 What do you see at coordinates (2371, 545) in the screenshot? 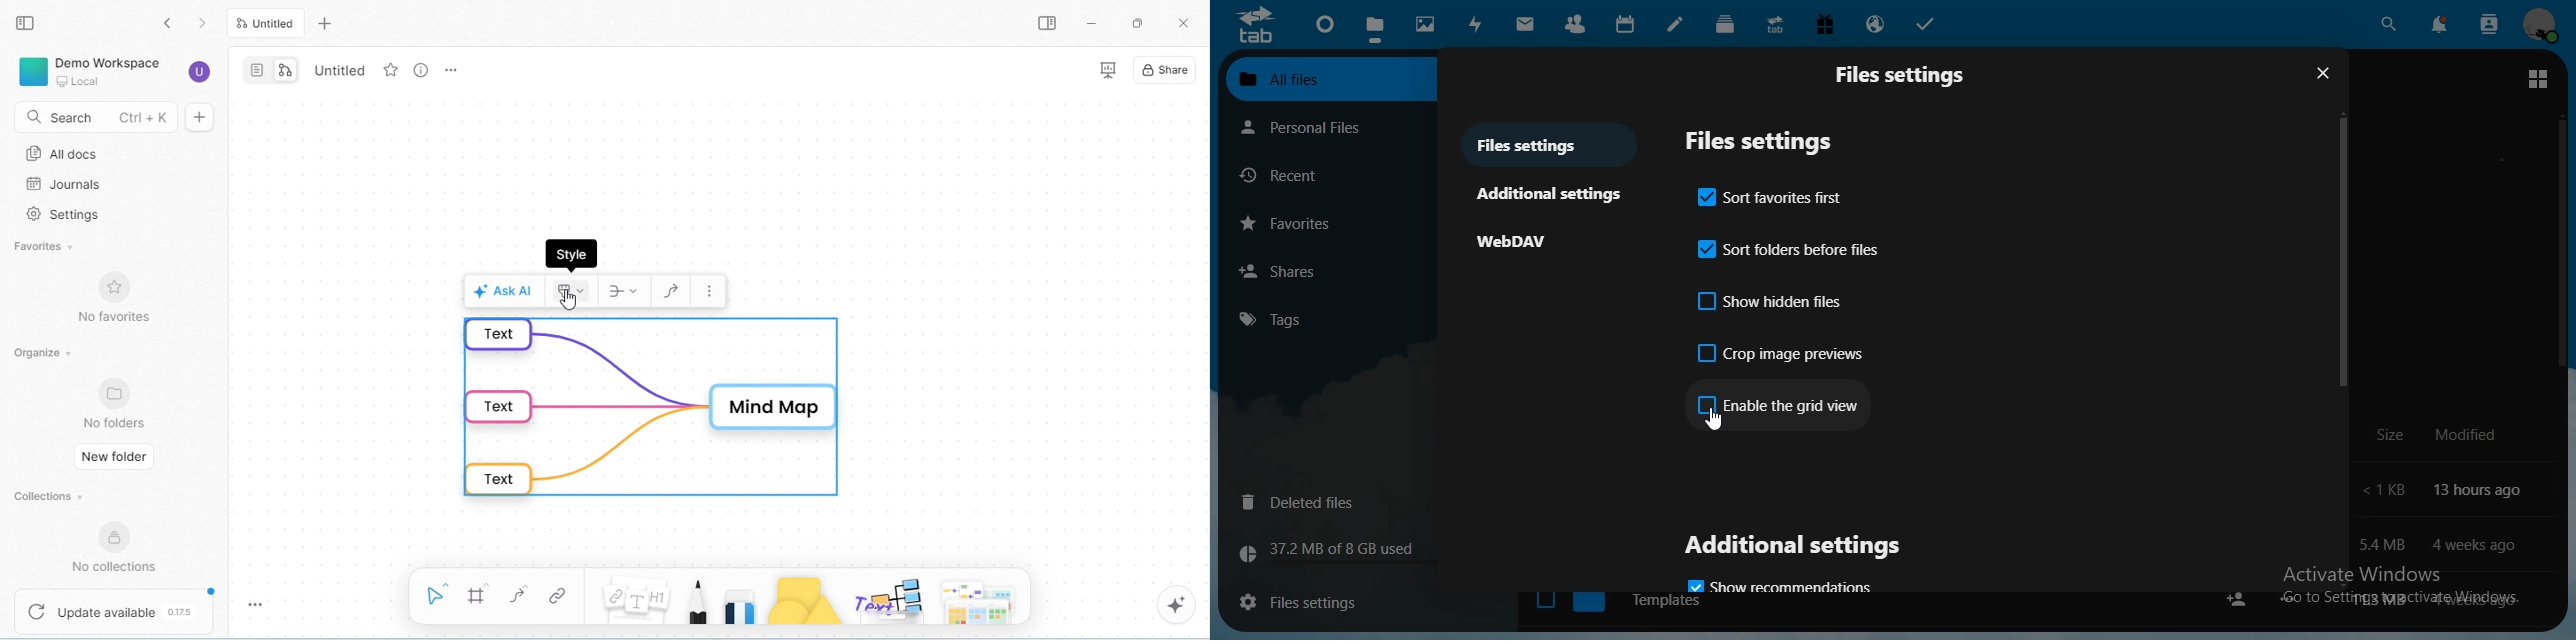
I see `text` at bounding box center [2371, 545].